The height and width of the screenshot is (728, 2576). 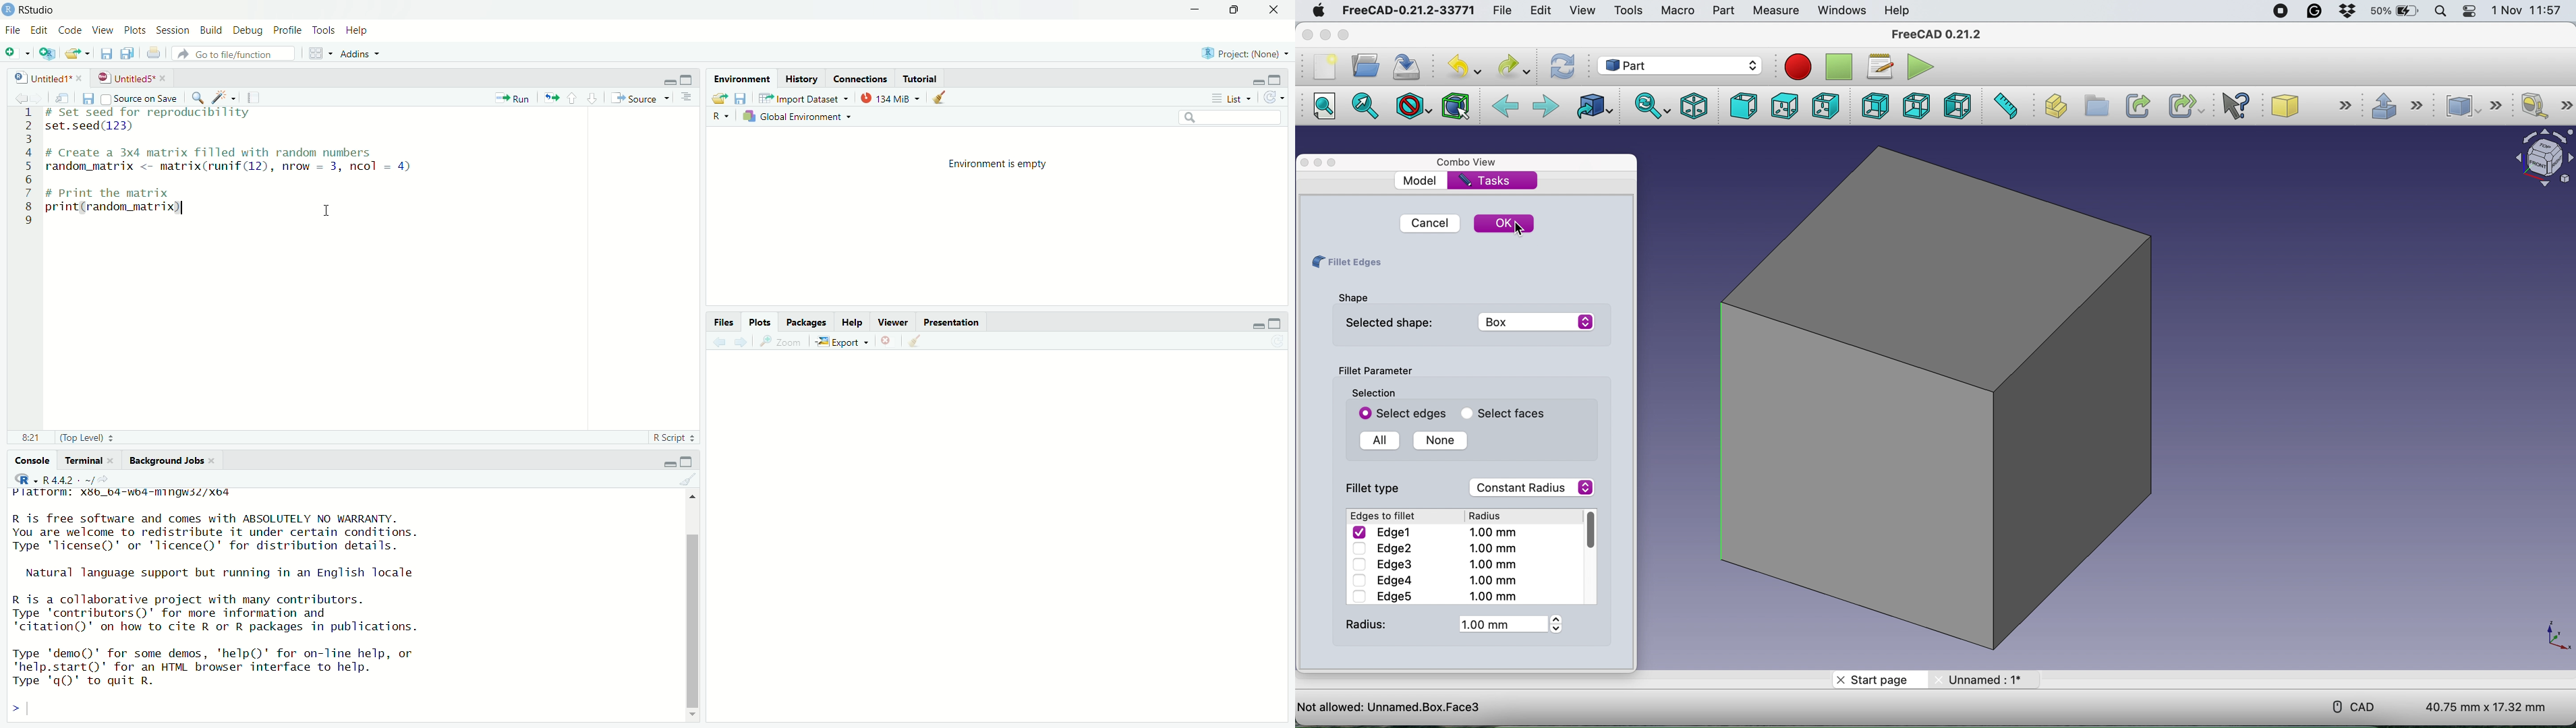 I want to click on close, so click(x=1308, y=162).